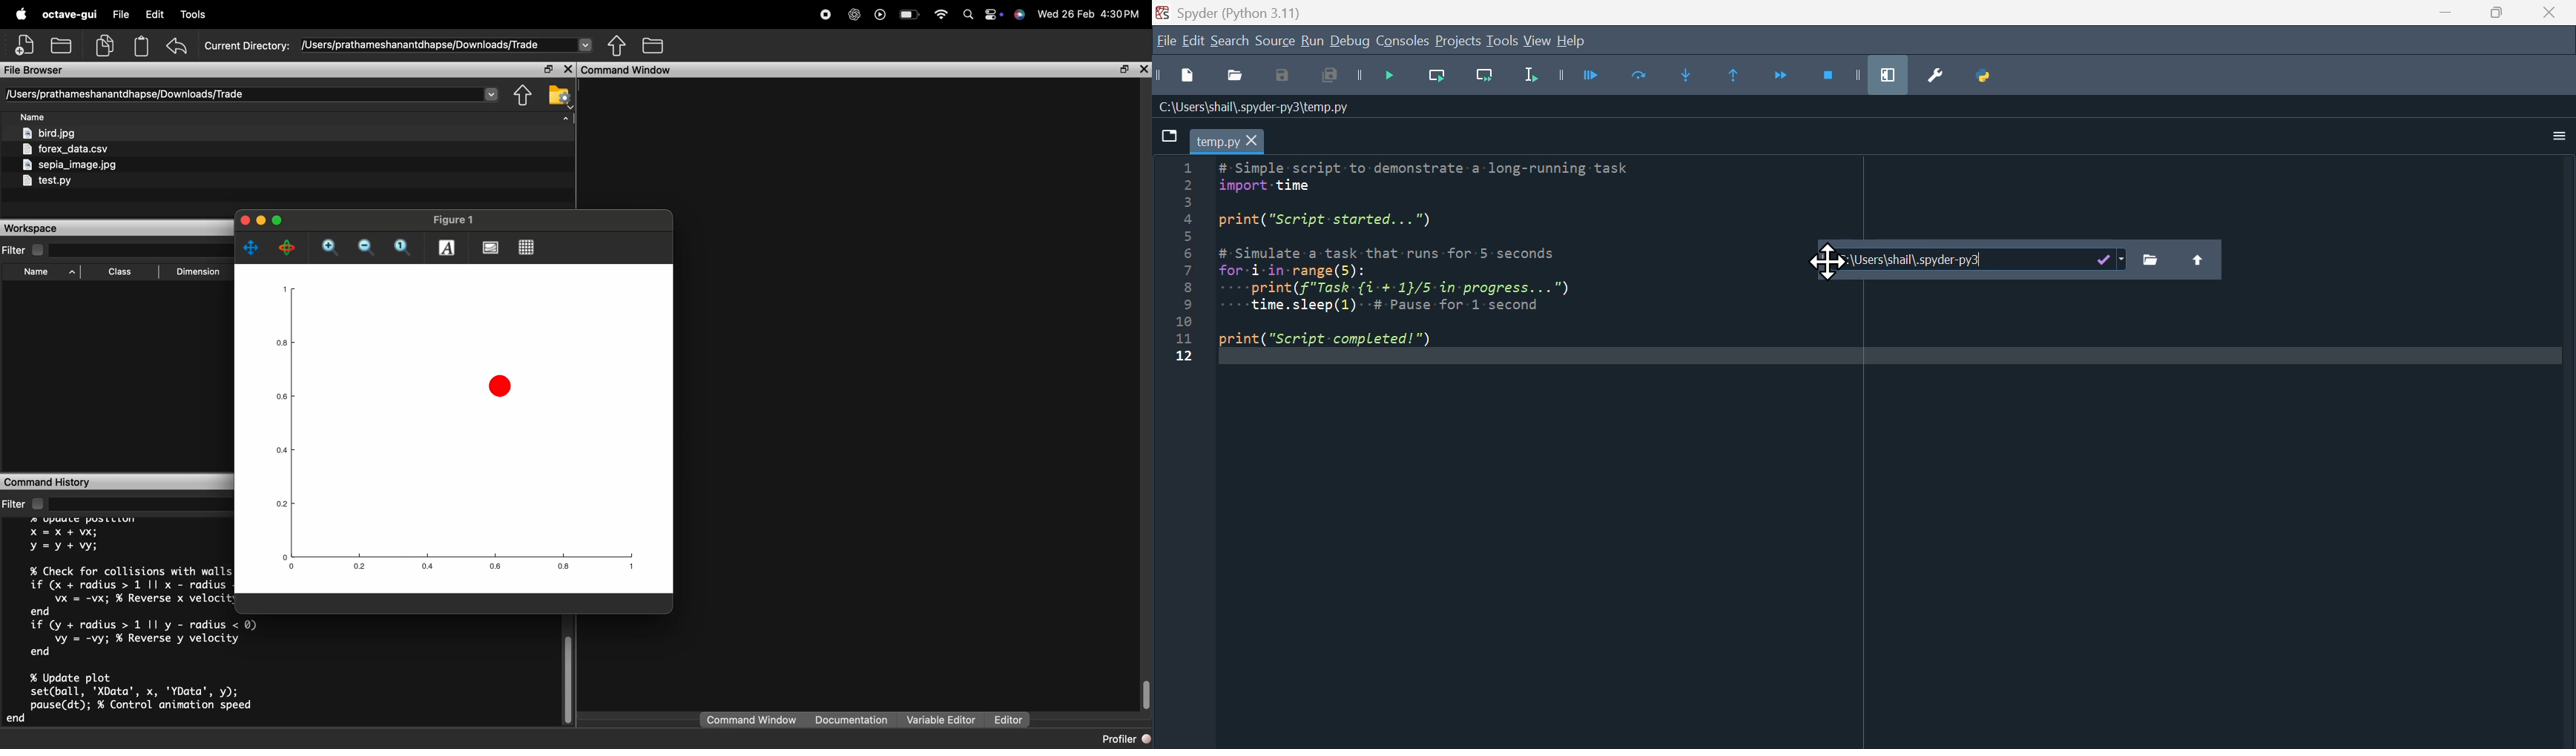 This screenshot has width=2576, height=756. Describe the element at coordinates (1595, 78) in the screenshot. I see `Debug files` at that location.